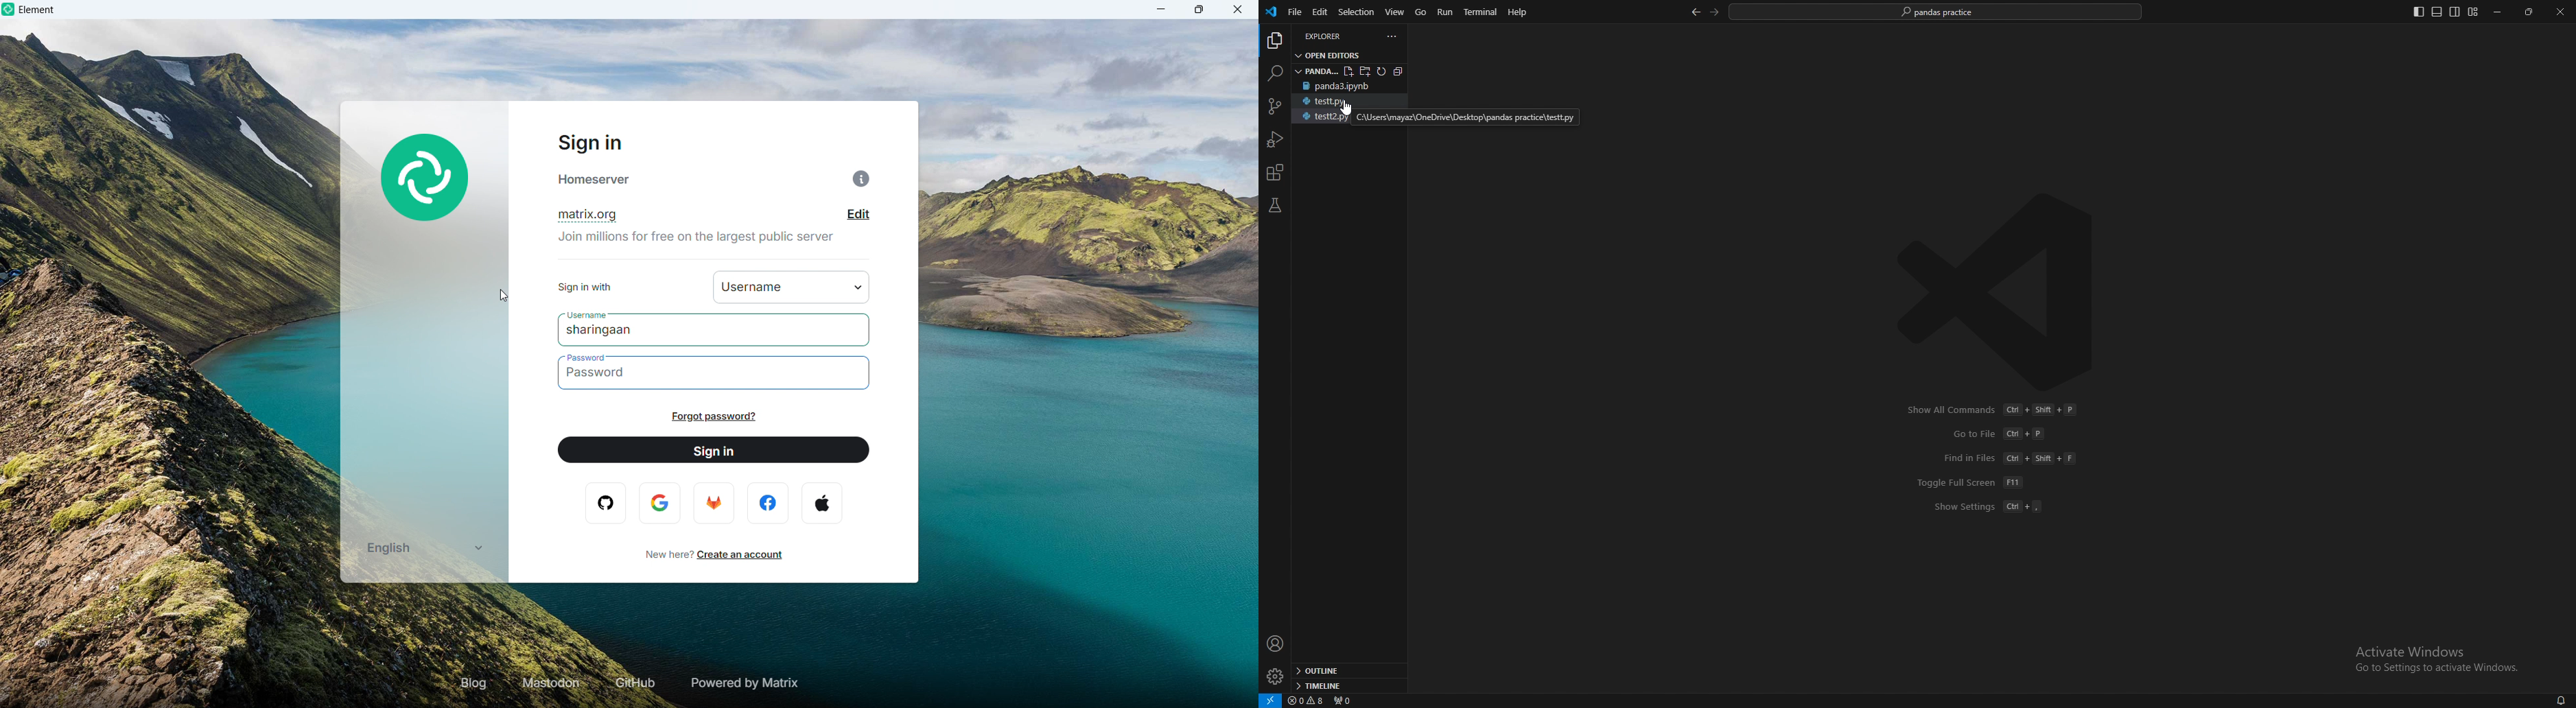  I want to click on element logo, so click(10, 10).